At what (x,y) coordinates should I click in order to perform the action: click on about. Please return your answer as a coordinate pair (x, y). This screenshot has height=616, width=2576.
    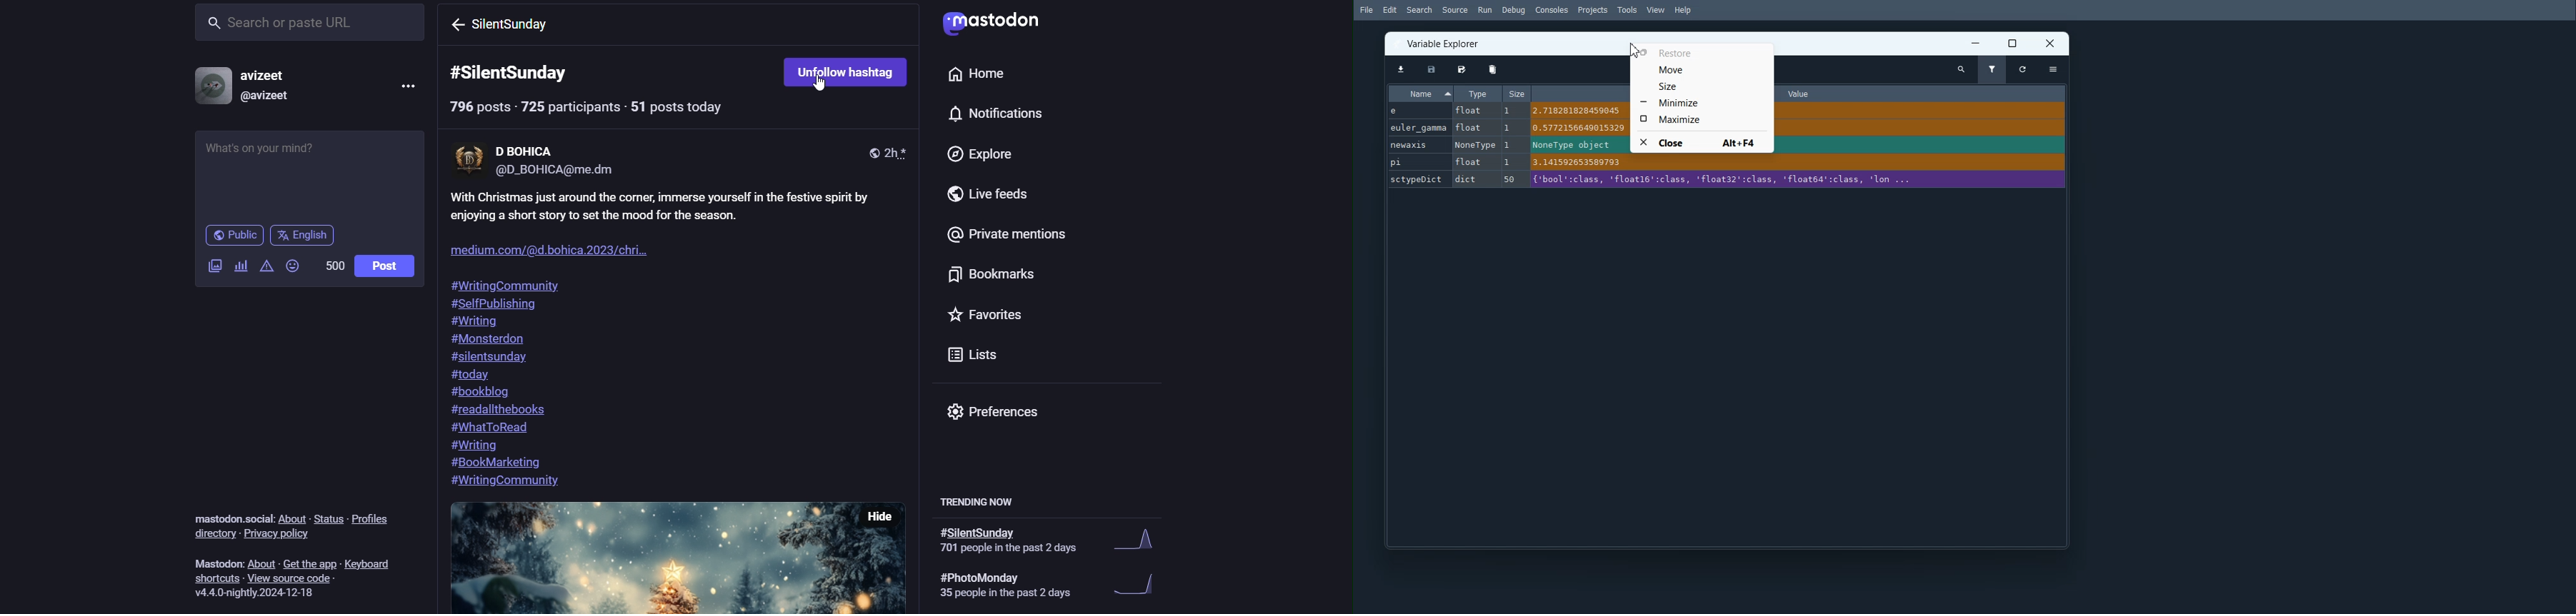
    Looking at the image, I should click on (292, 519).